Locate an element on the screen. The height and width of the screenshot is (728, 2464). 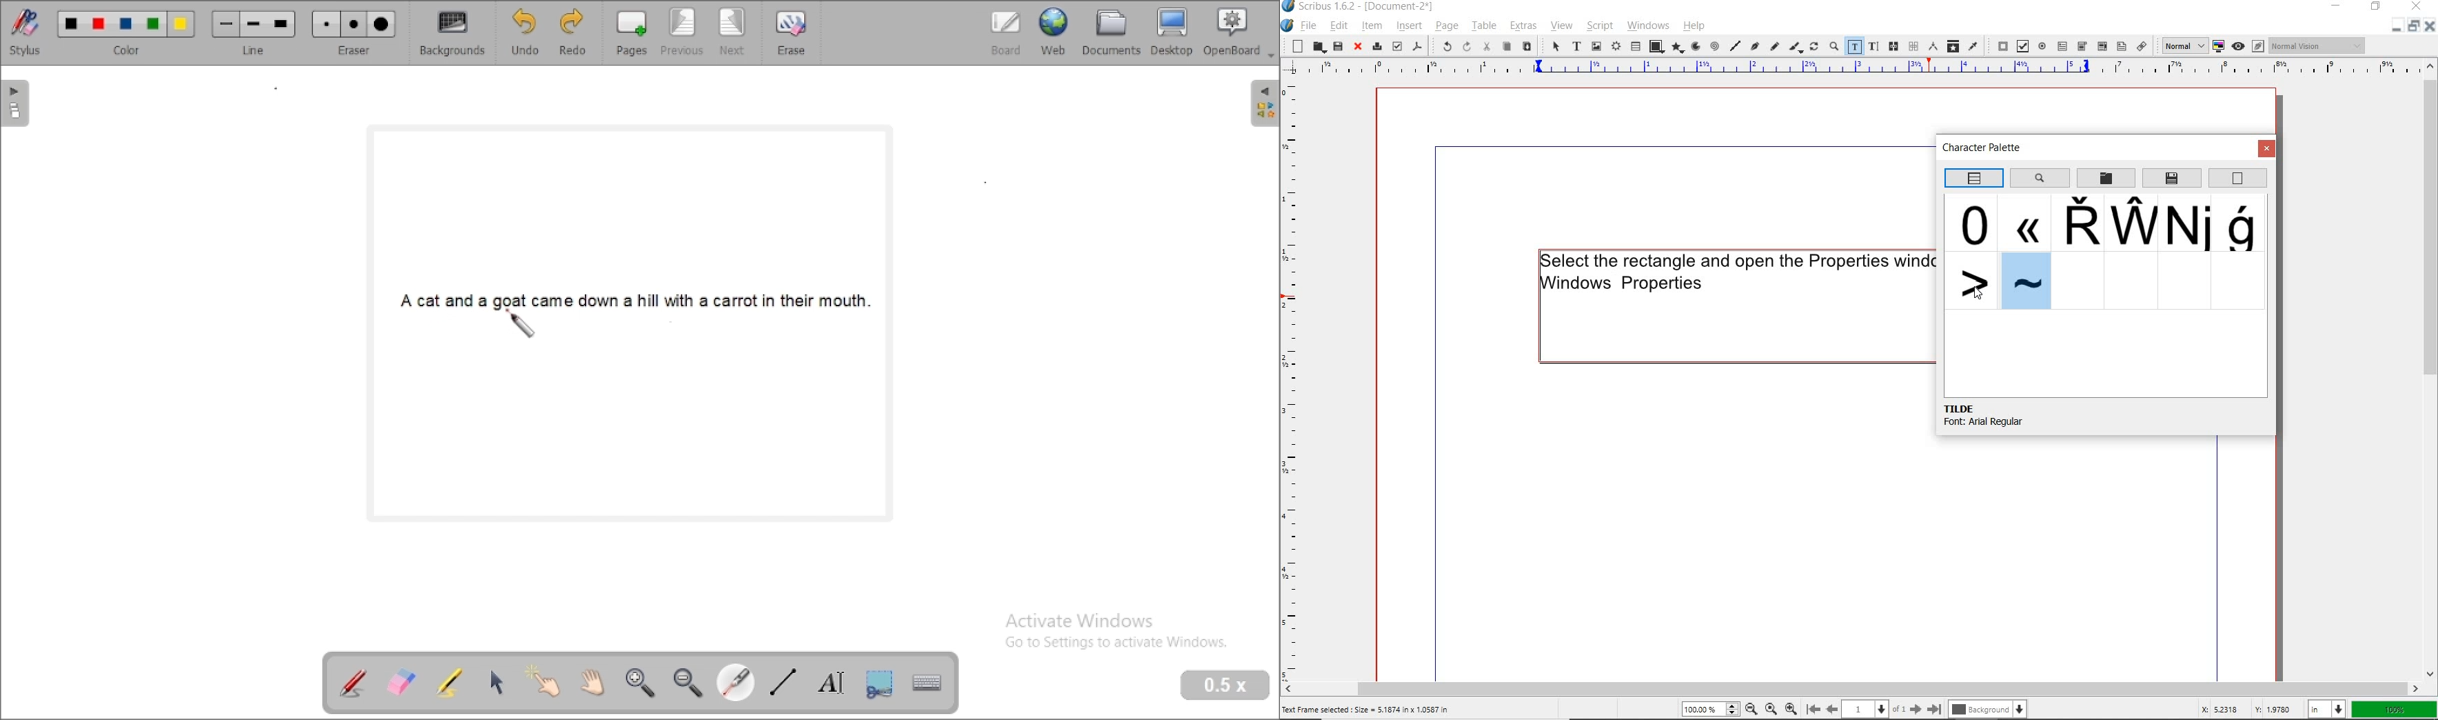
undo is located at coordinates (1443, 46).